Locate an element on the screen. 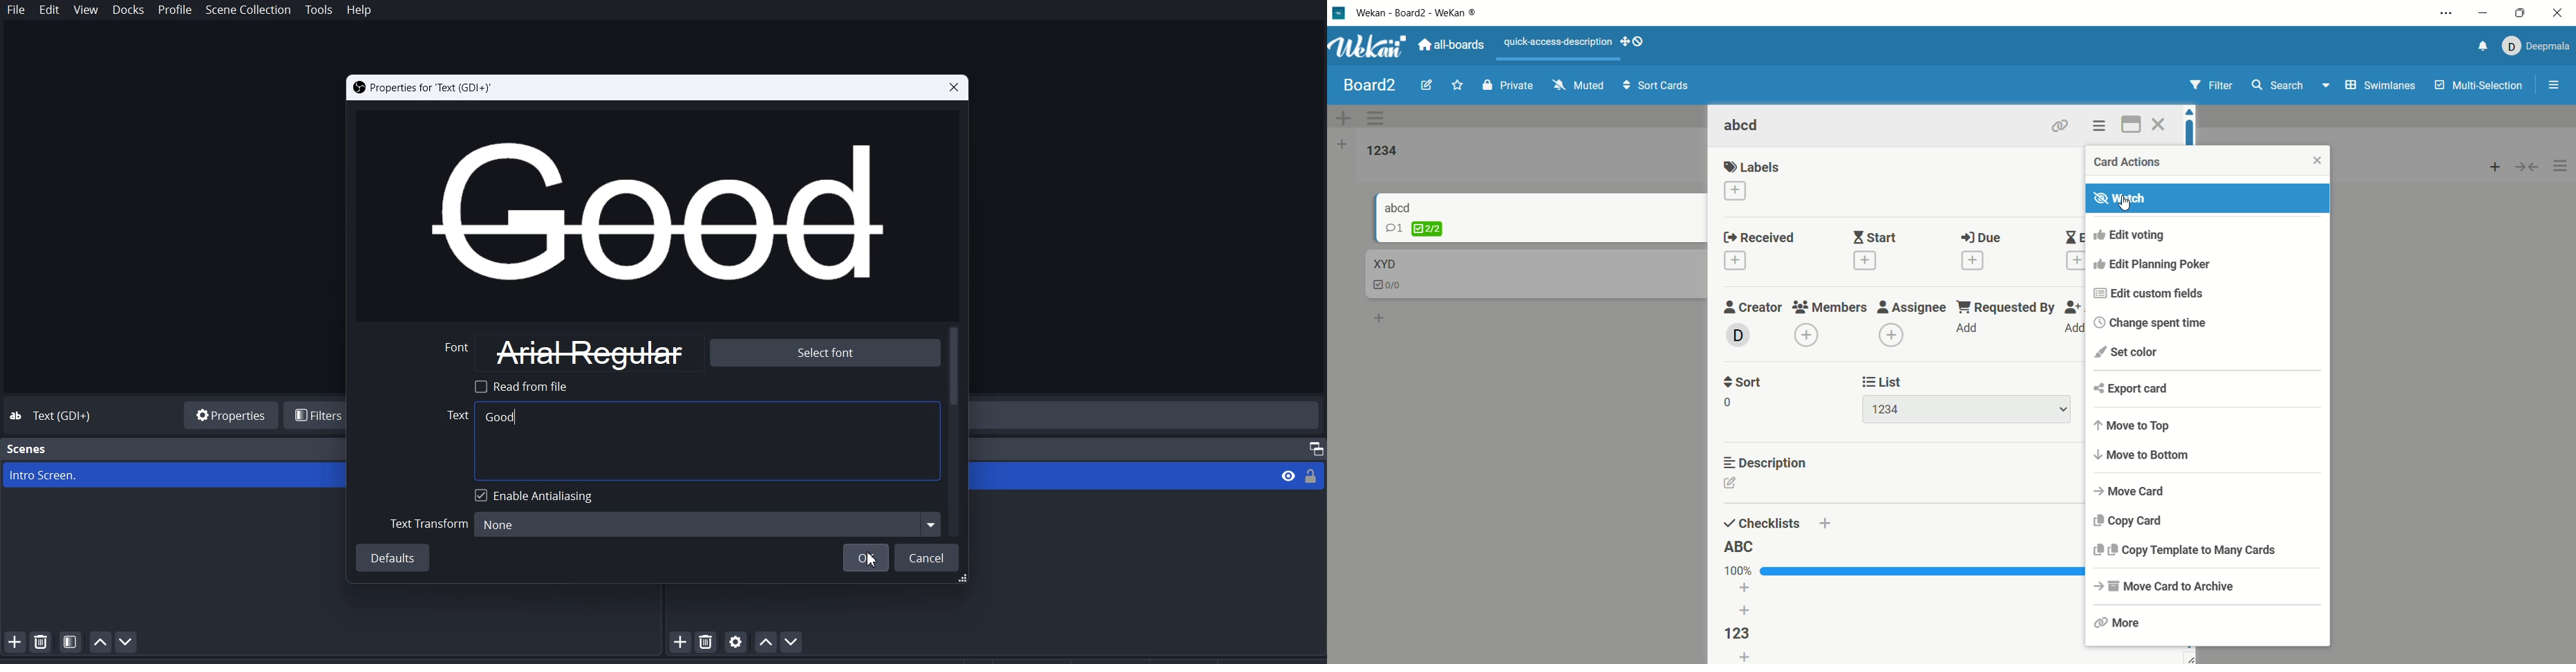 The height and width of the screenshot is (672, 2576). options is located at coordinates (2103, 126).